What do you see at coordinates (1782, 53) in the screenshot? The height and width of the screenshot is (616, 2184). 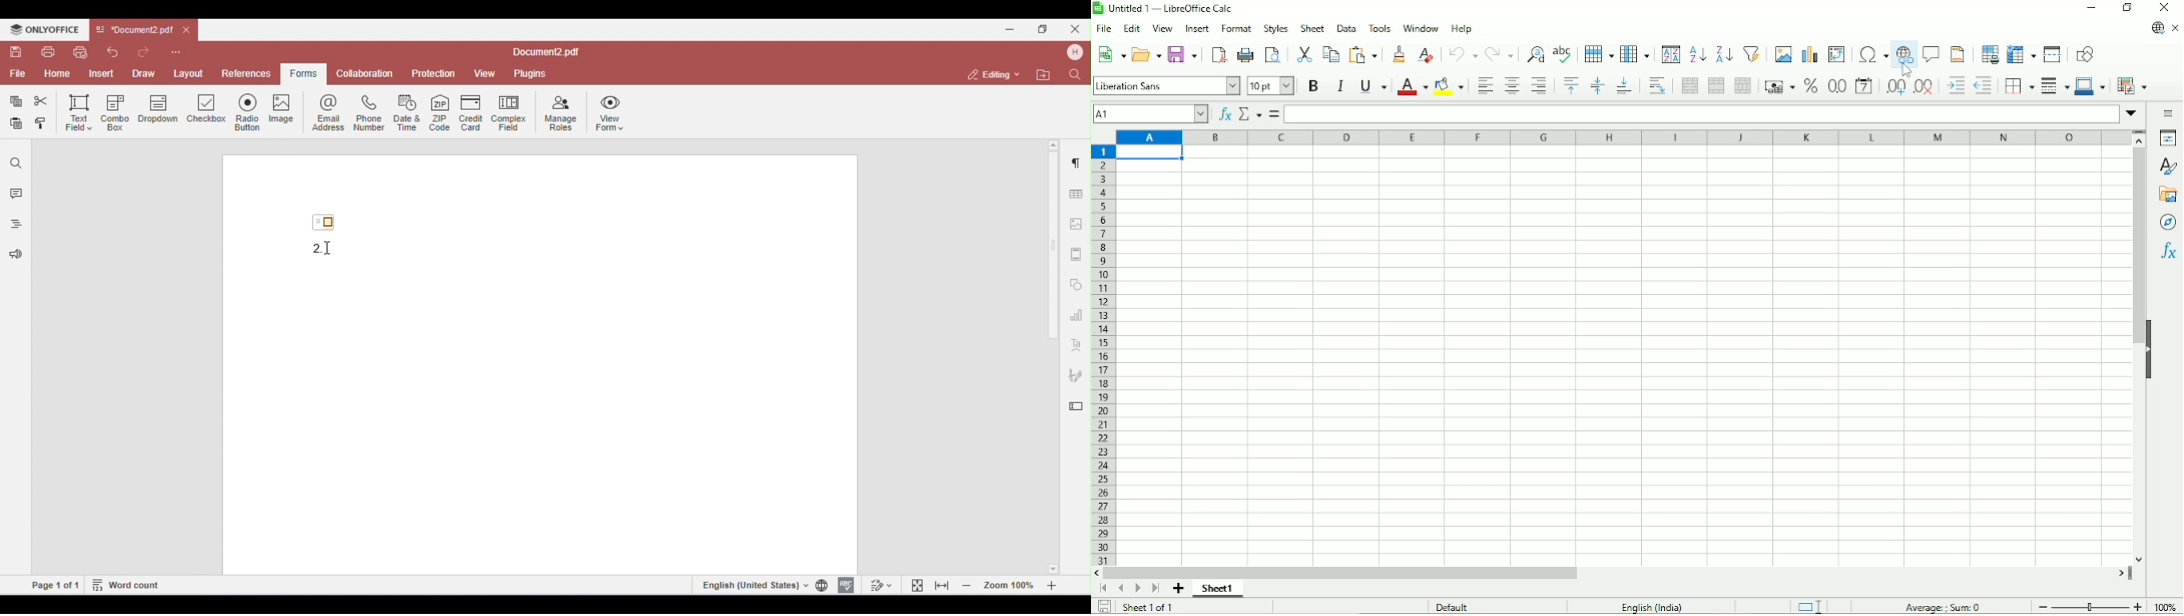 I see `Insert image` at bounding box center [1782, 53].